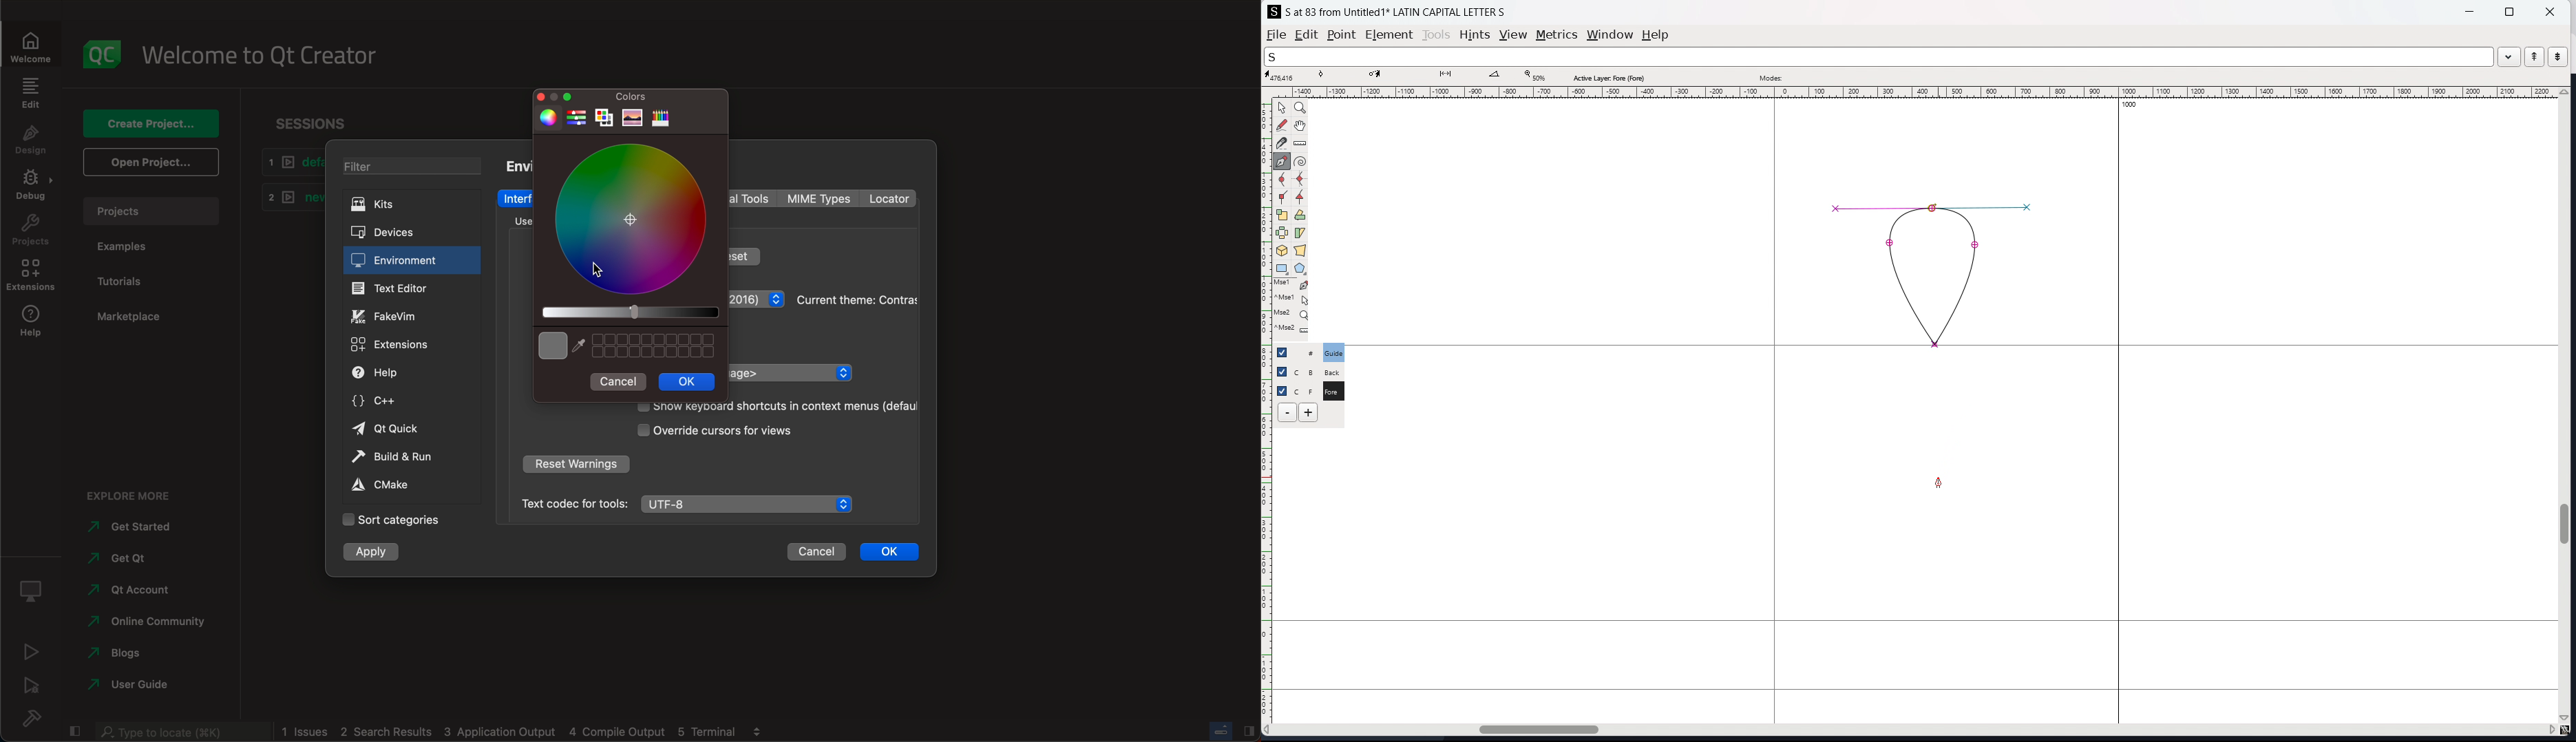 The width and height of the screenshot is (2576, 756). What do you see at coordinates (34, 587) in the screenshot?
I see `debug` at bounding box center [34, 587].